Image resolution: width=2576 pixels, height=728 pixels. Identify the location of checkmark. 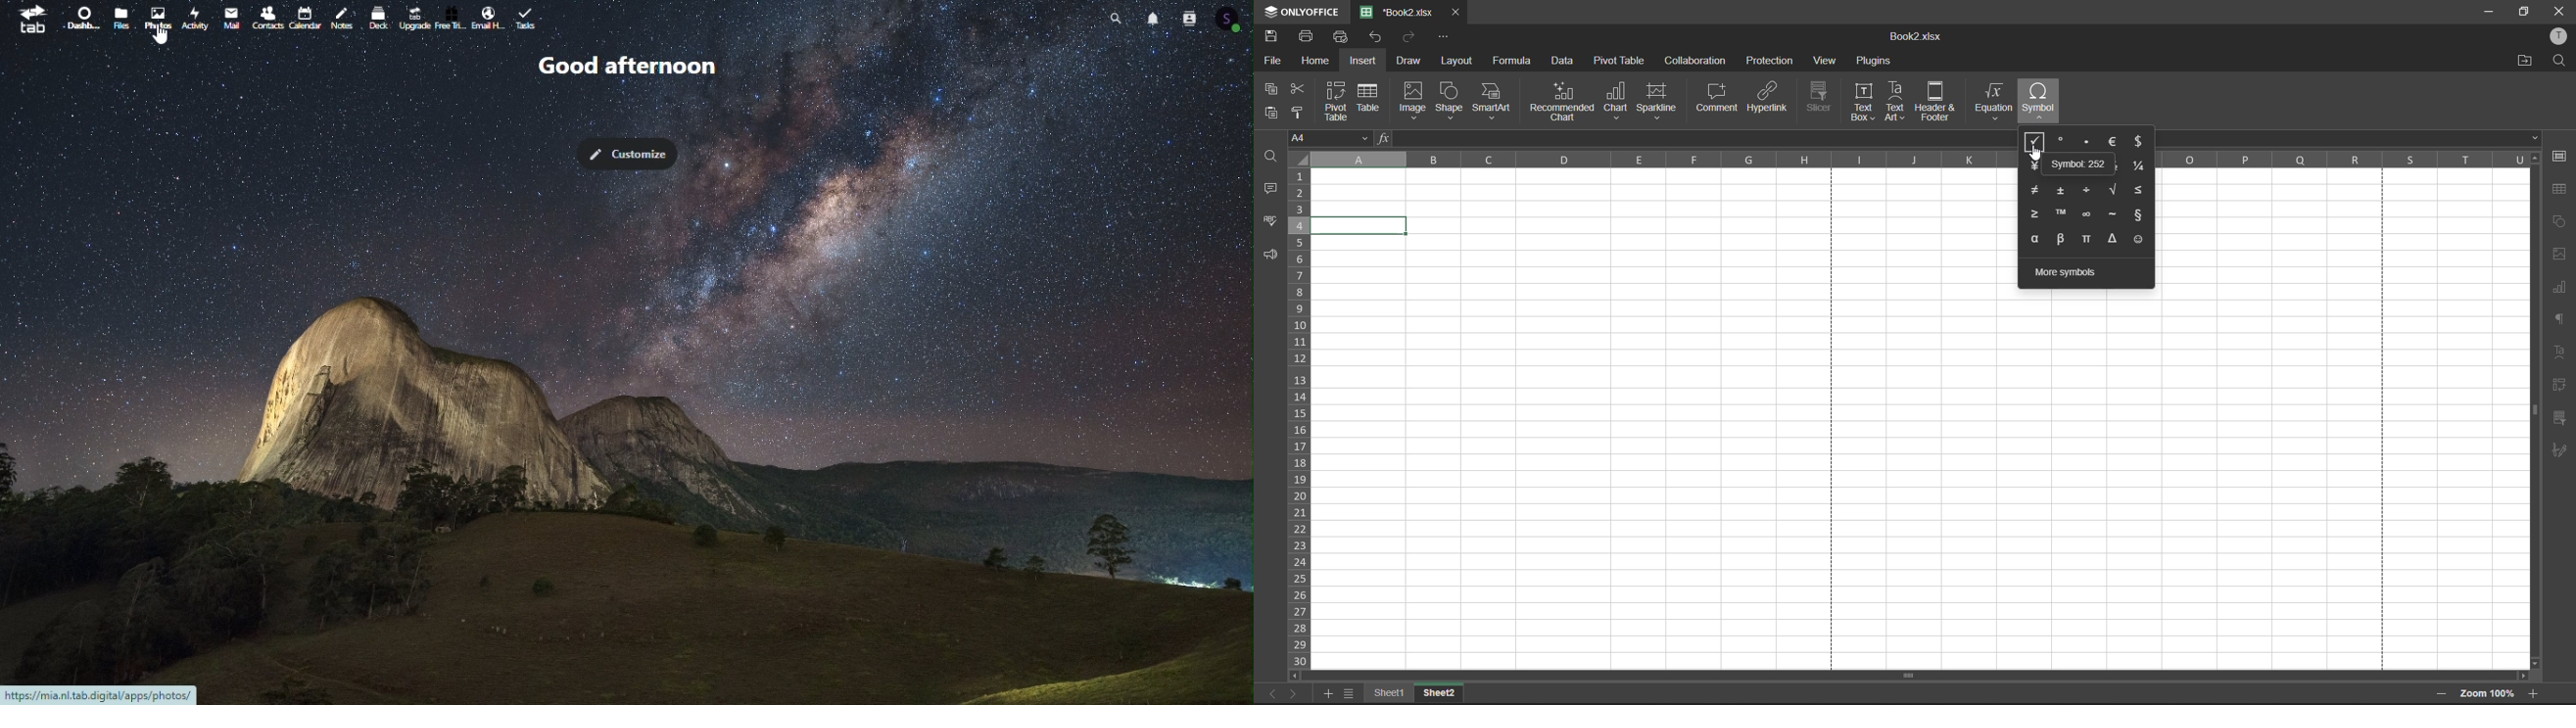
(2037, 140).